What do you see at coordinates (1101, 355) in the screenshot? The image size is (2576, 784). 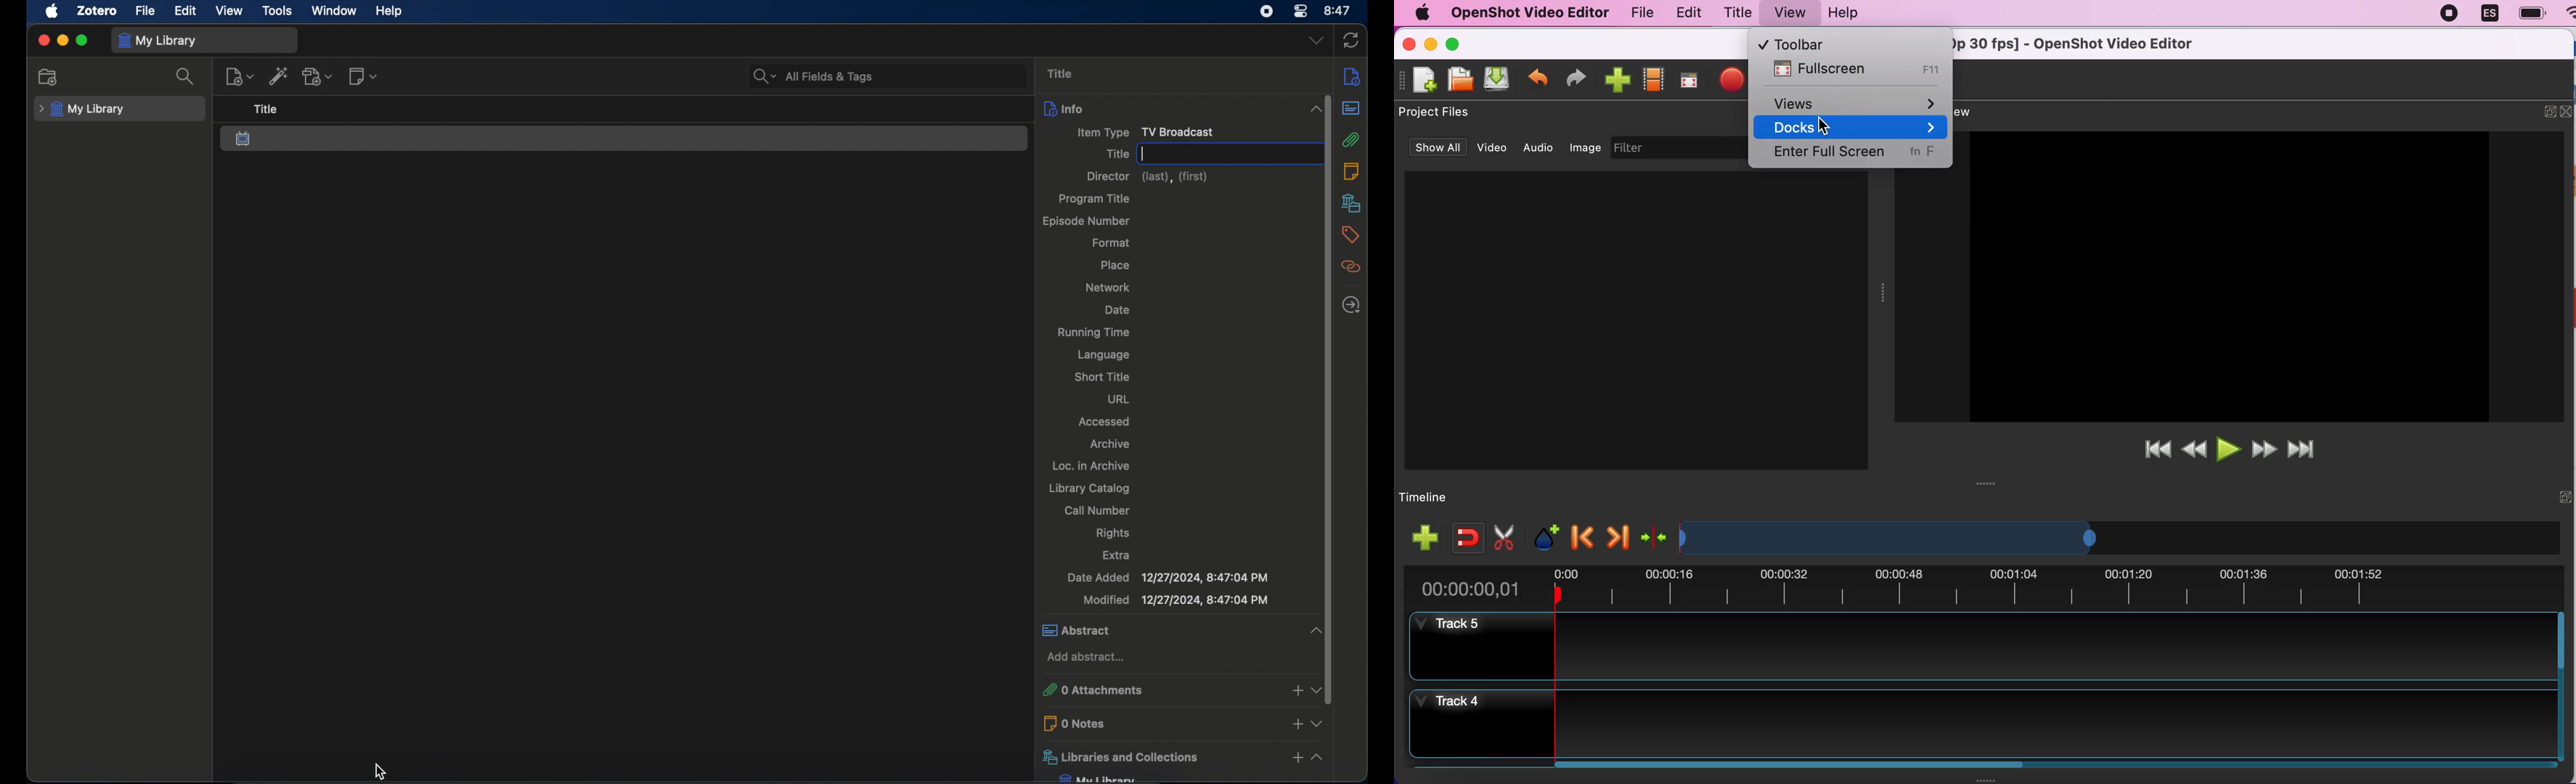 I see `language` at bounding box center [1101, 355].